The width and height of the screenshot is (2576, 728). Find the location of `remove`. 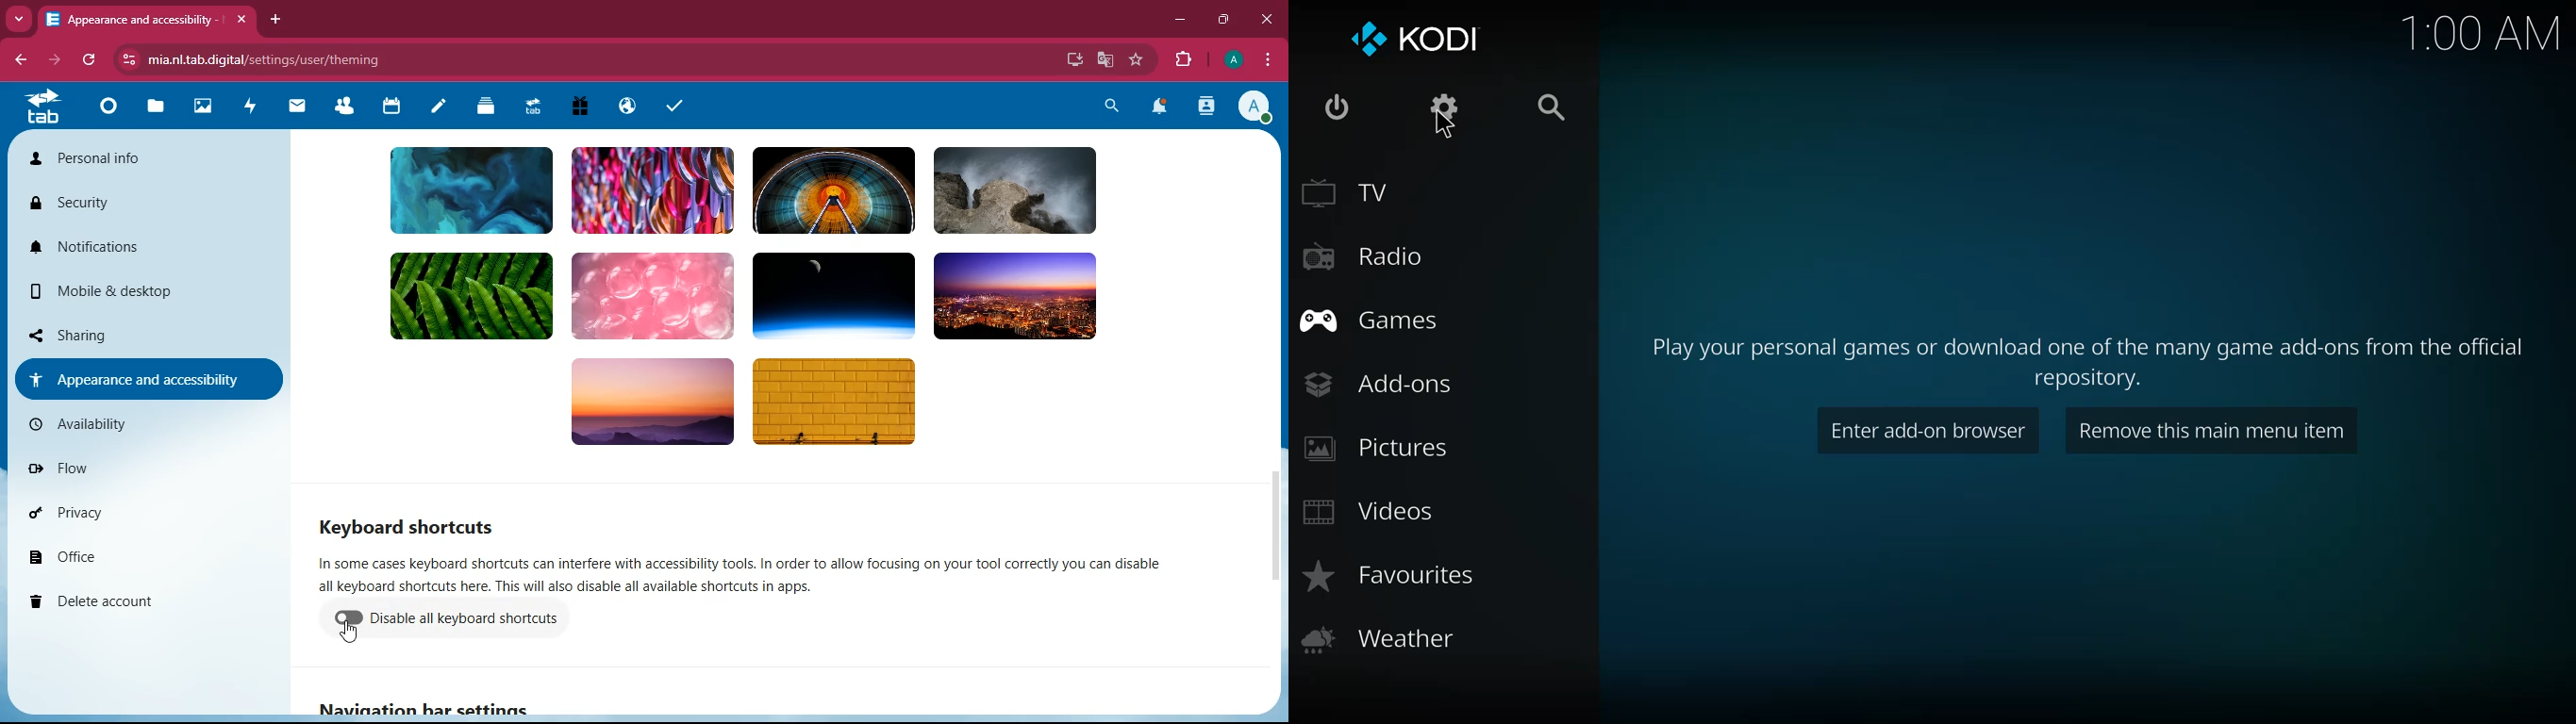

remove is located at coordinates (2212, 432).